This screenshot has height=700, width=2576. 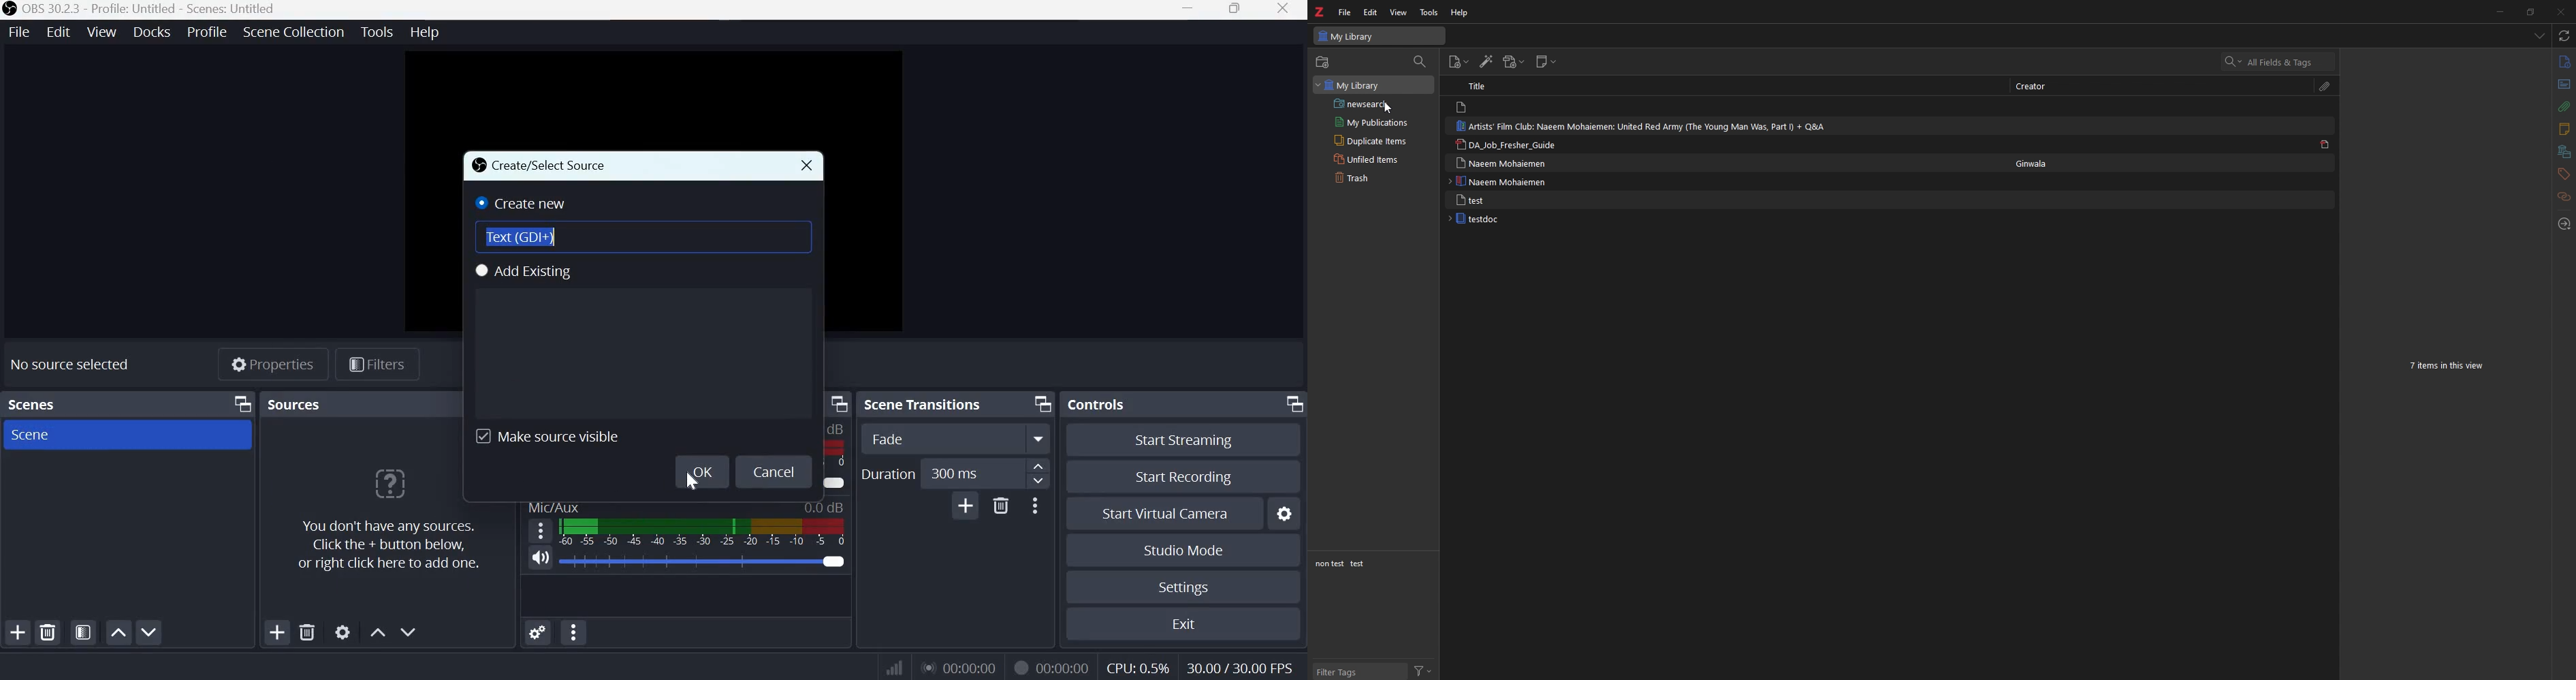 I want to click on Profile, so click(x=207, y=32).